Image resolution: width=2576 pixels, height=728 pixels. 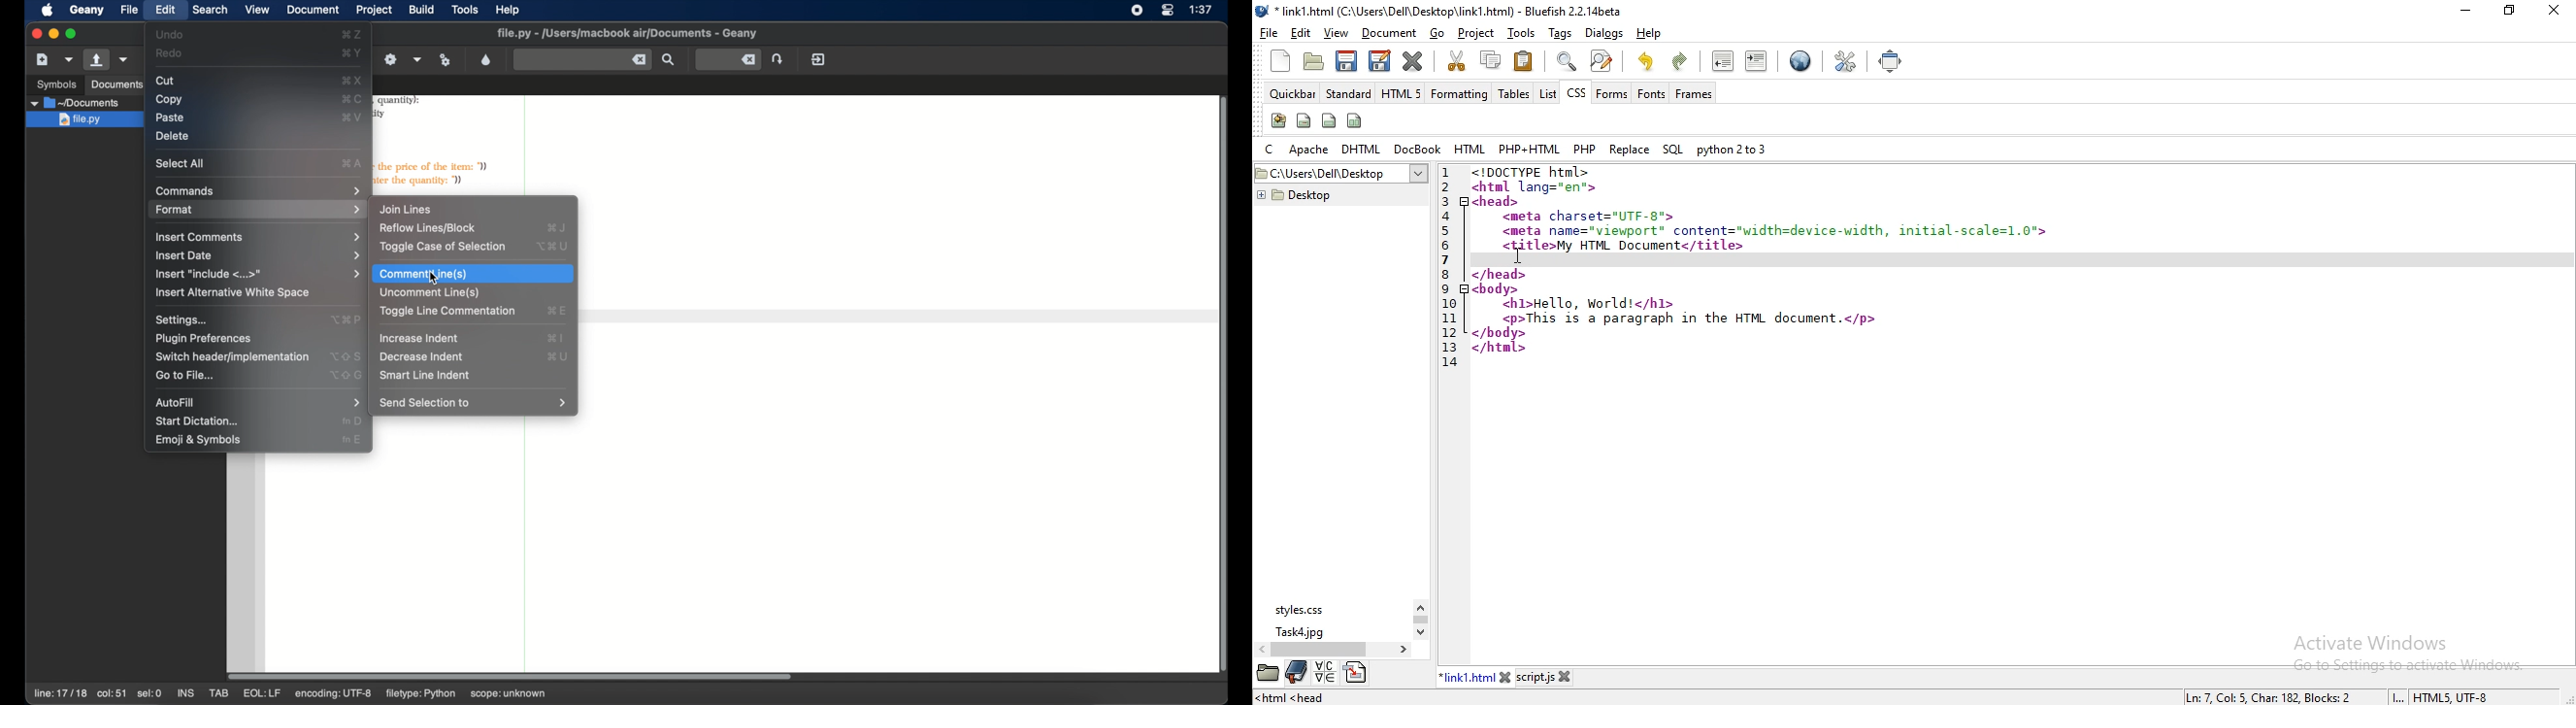 What do you see at coordinates (356, 403) in the screenshot?
I see `autofill` at bounding box center [356, 403].